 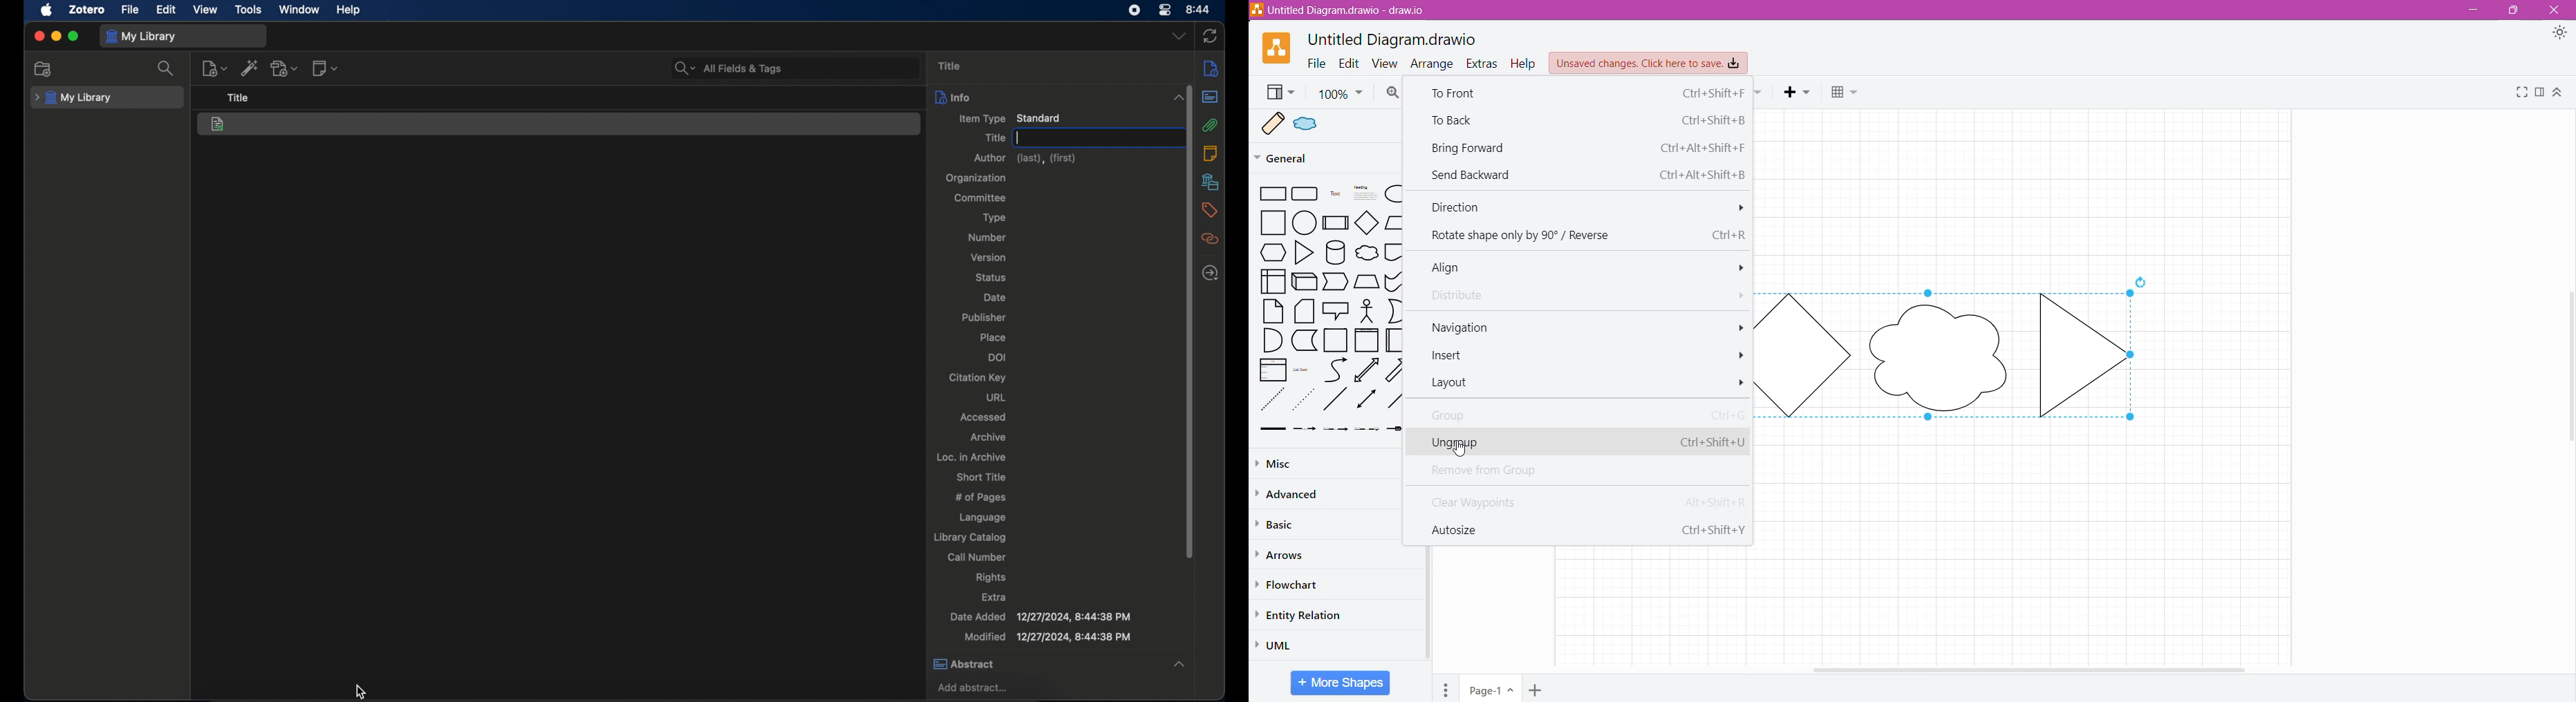 What do you see at coordinates (1041, 616) in the screenshot?
I see `date added` at bounding box center [1041, 616].